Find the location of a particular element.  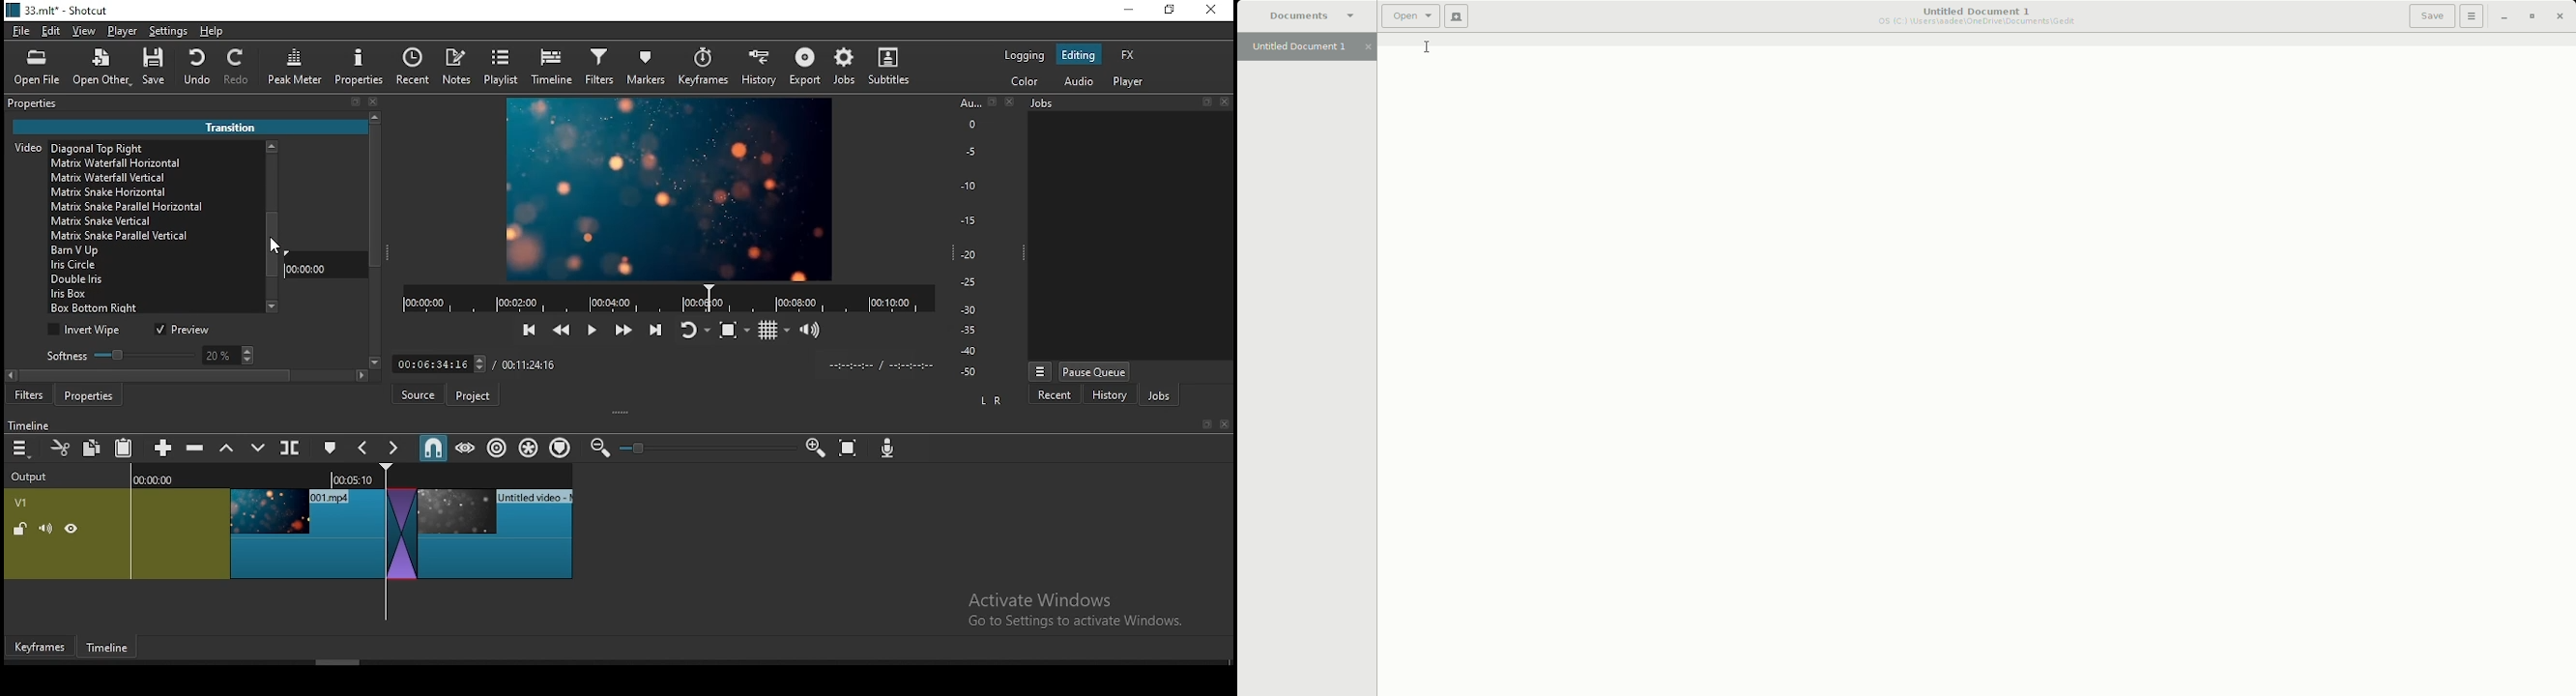

open other is located at coordinates (103, 72).